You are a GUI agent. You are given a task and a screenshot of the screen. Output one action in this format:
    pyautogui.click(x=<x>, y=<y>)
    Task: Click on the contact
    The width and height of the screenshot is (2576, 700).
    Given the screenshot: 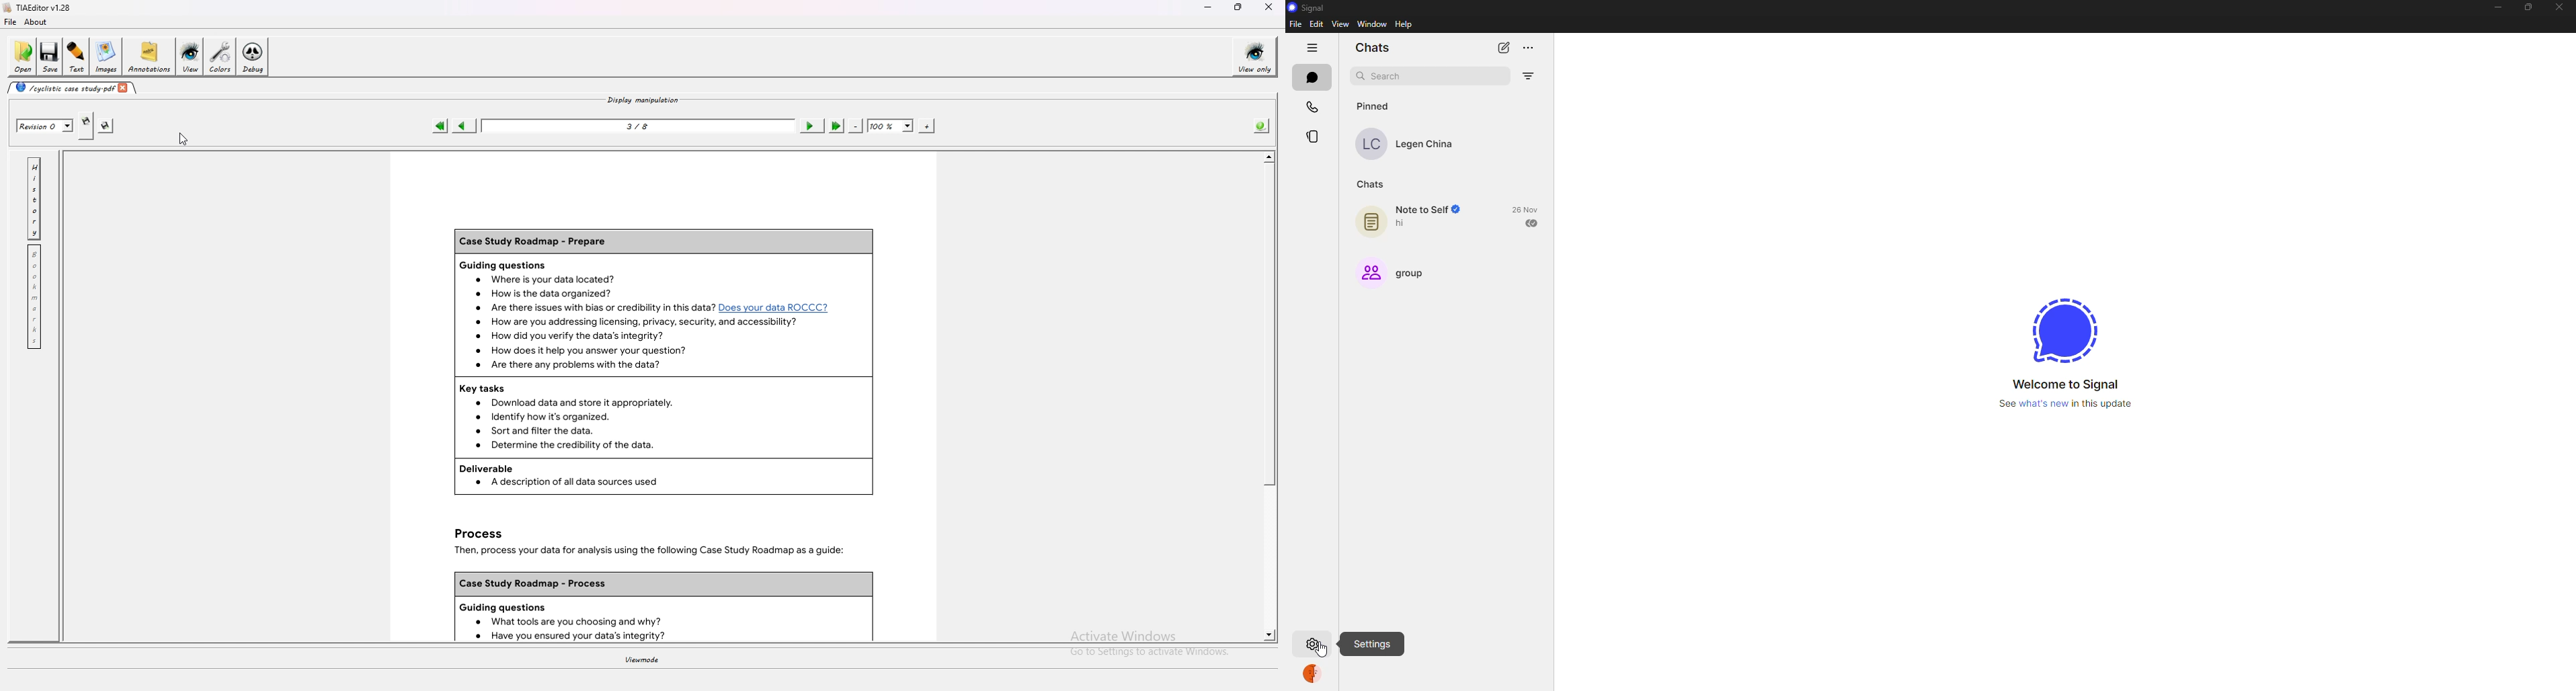 What is the action you would take?
    pyautogui.click(x=1414, y=142)
    